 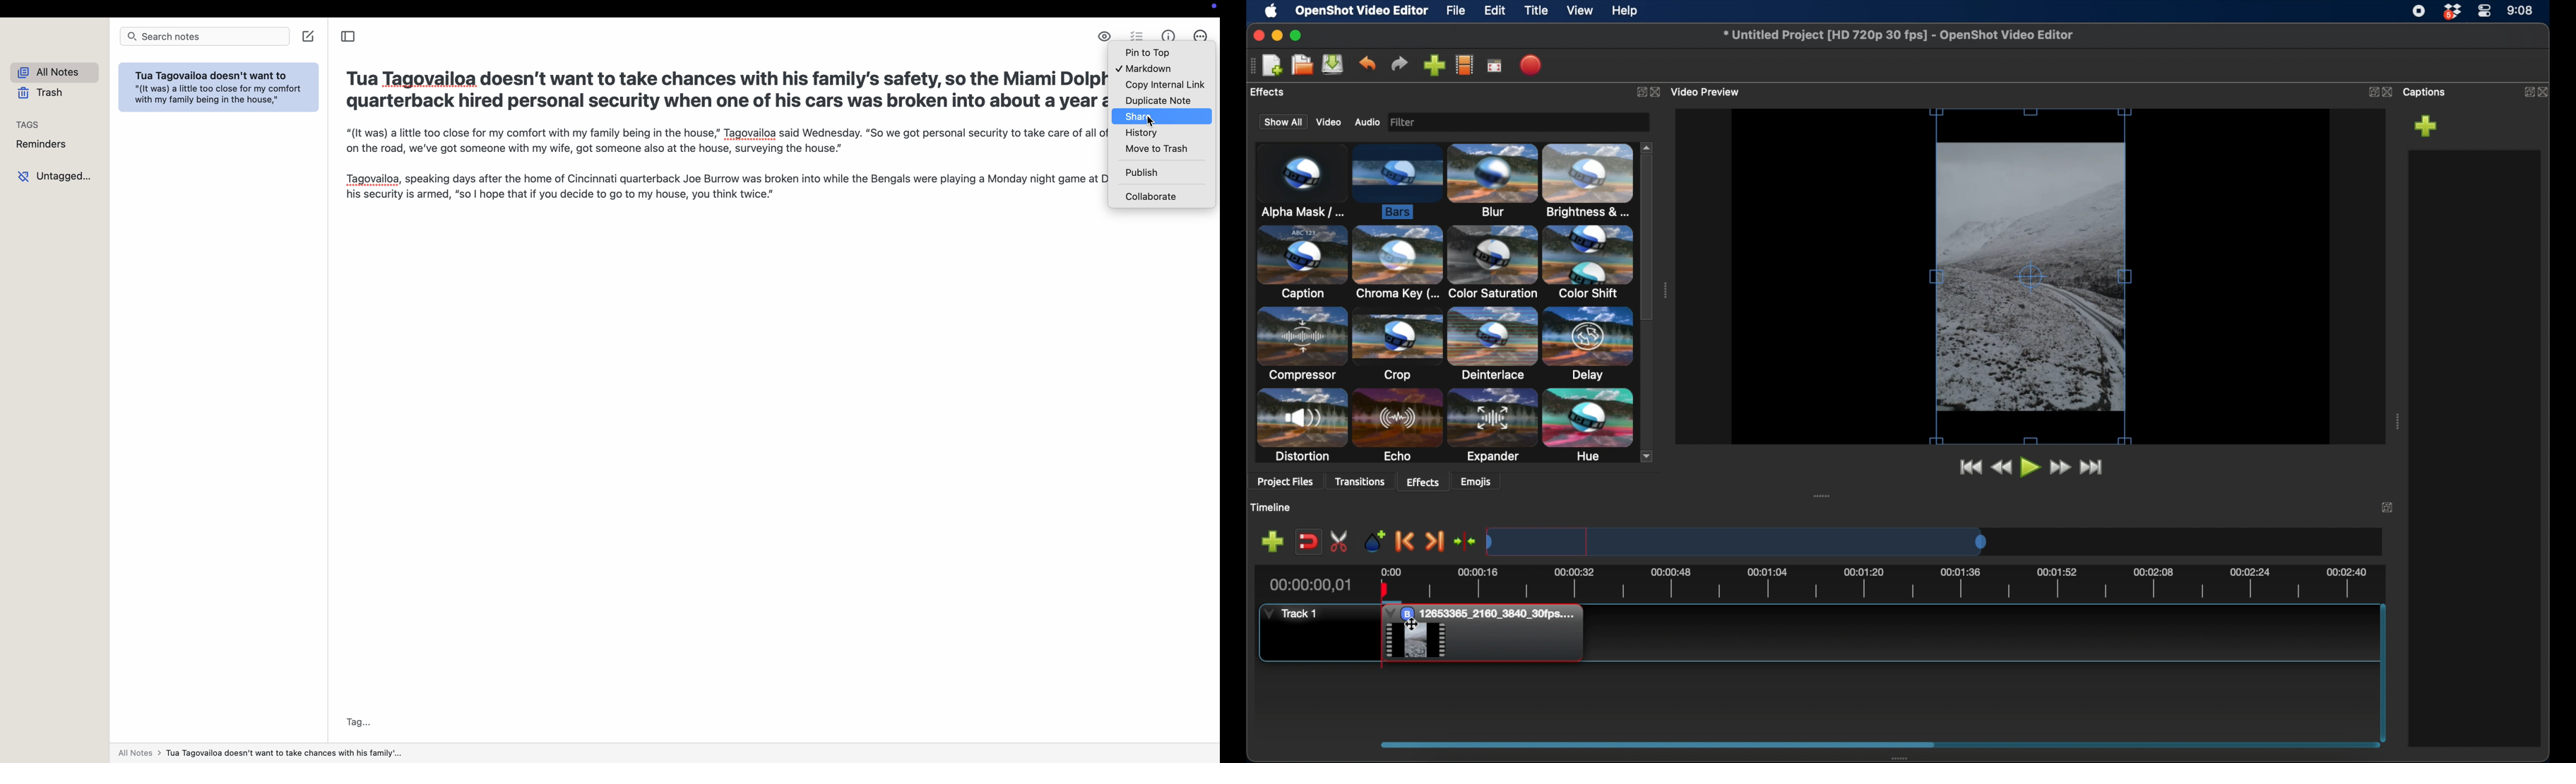 I want to click on open project, so click(x=1300, y=65).